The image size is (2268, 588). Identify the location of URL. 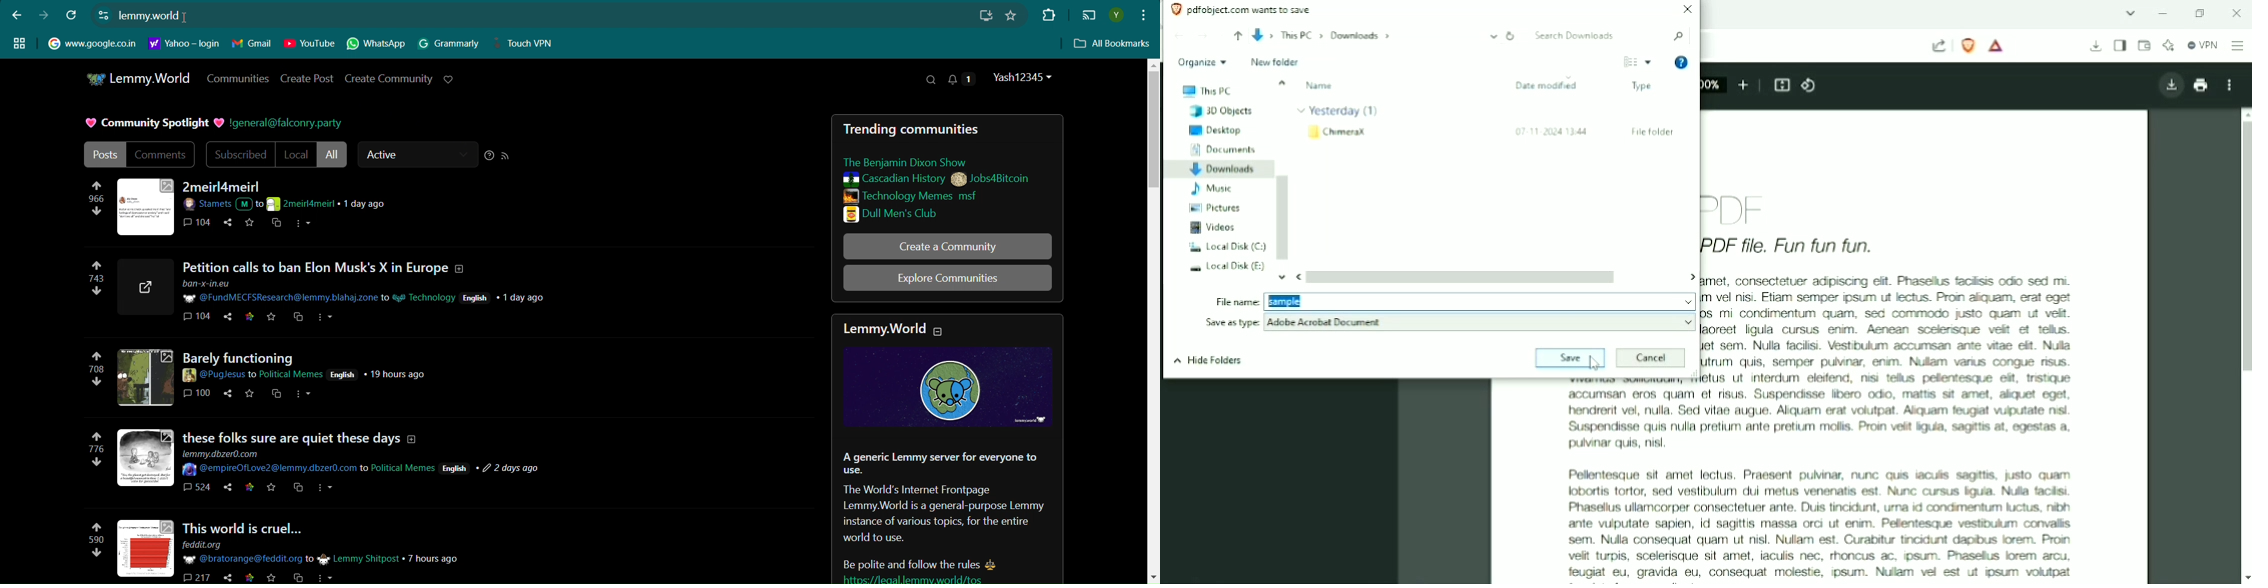
(146, 287).